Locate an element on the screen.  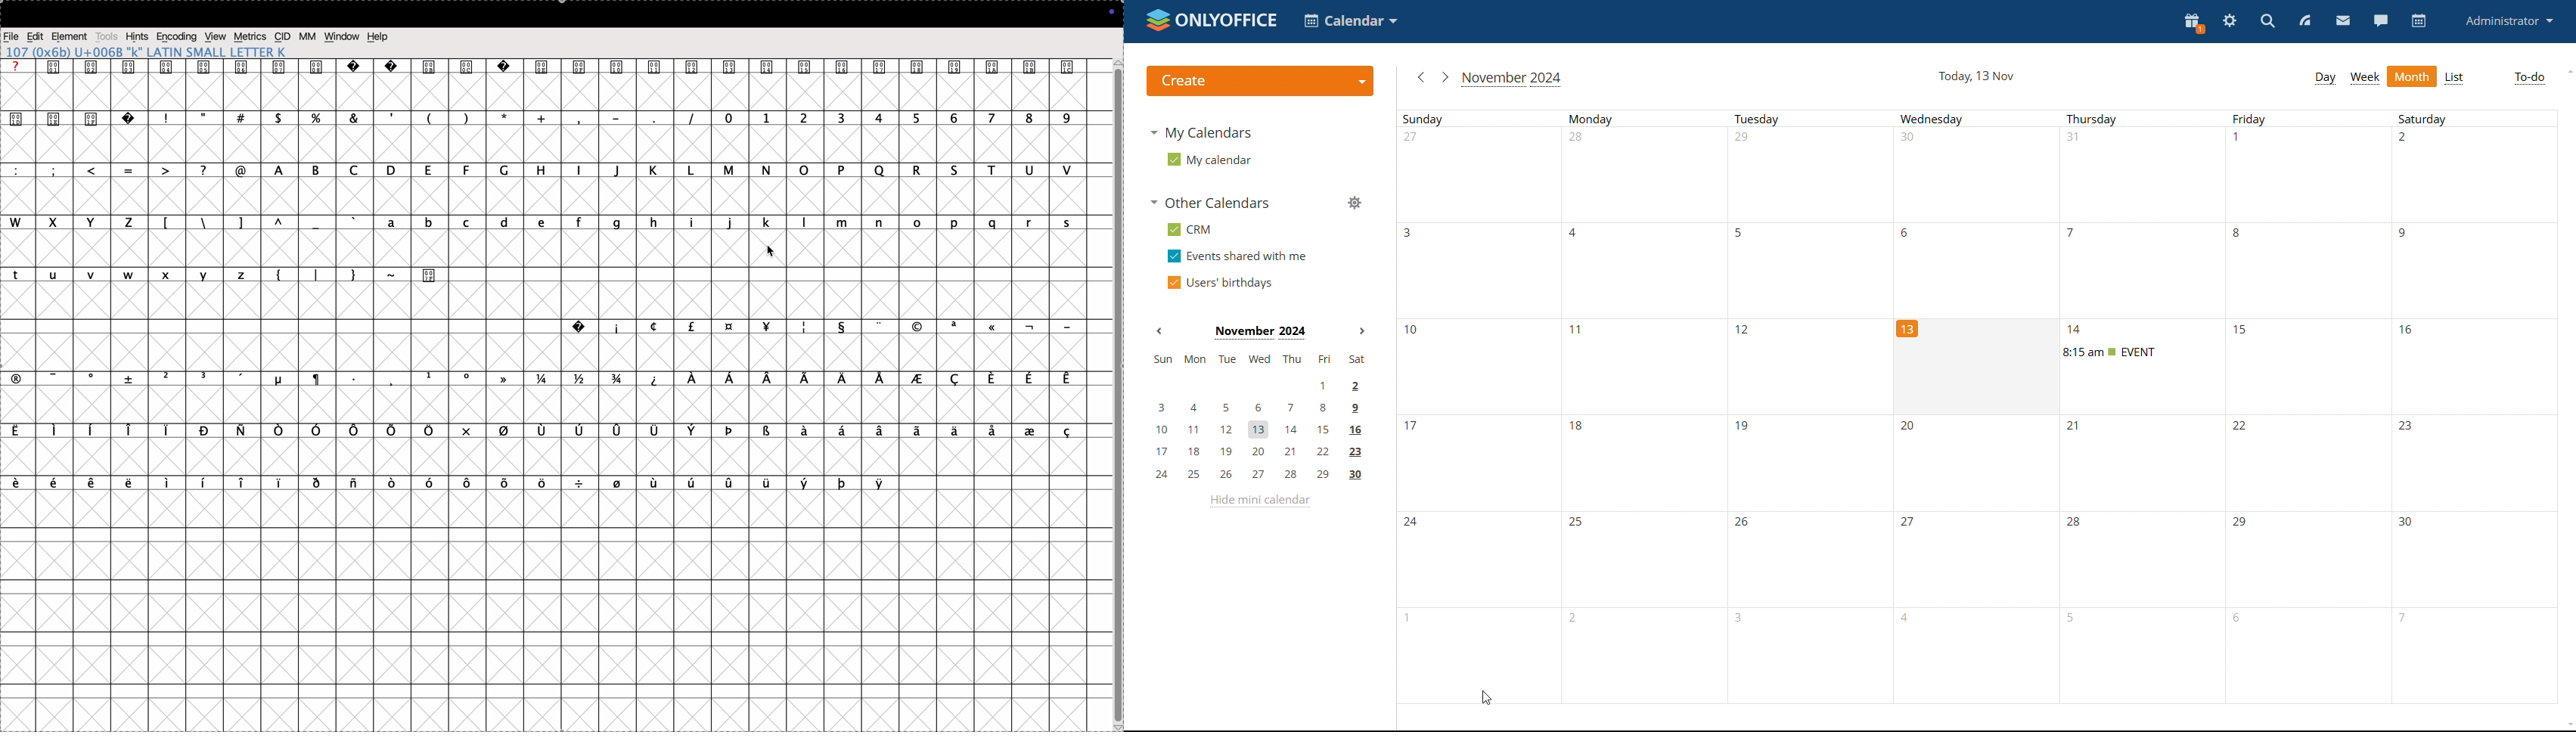
> is located at coordinates (166, 170).